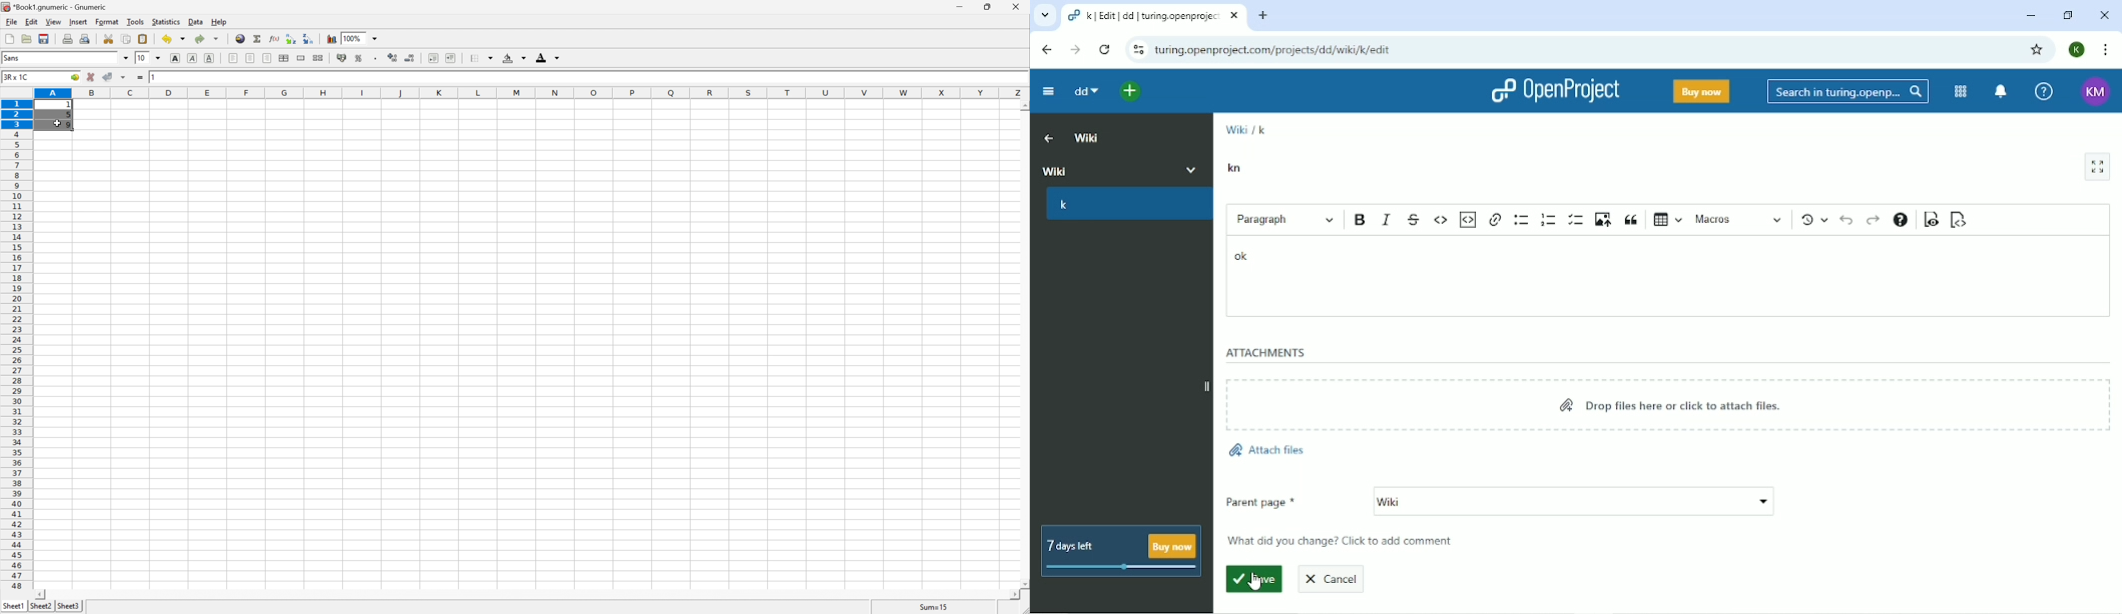 The image size is (2128, 616). I want to click on format selection as accounting, so click(342, 58).